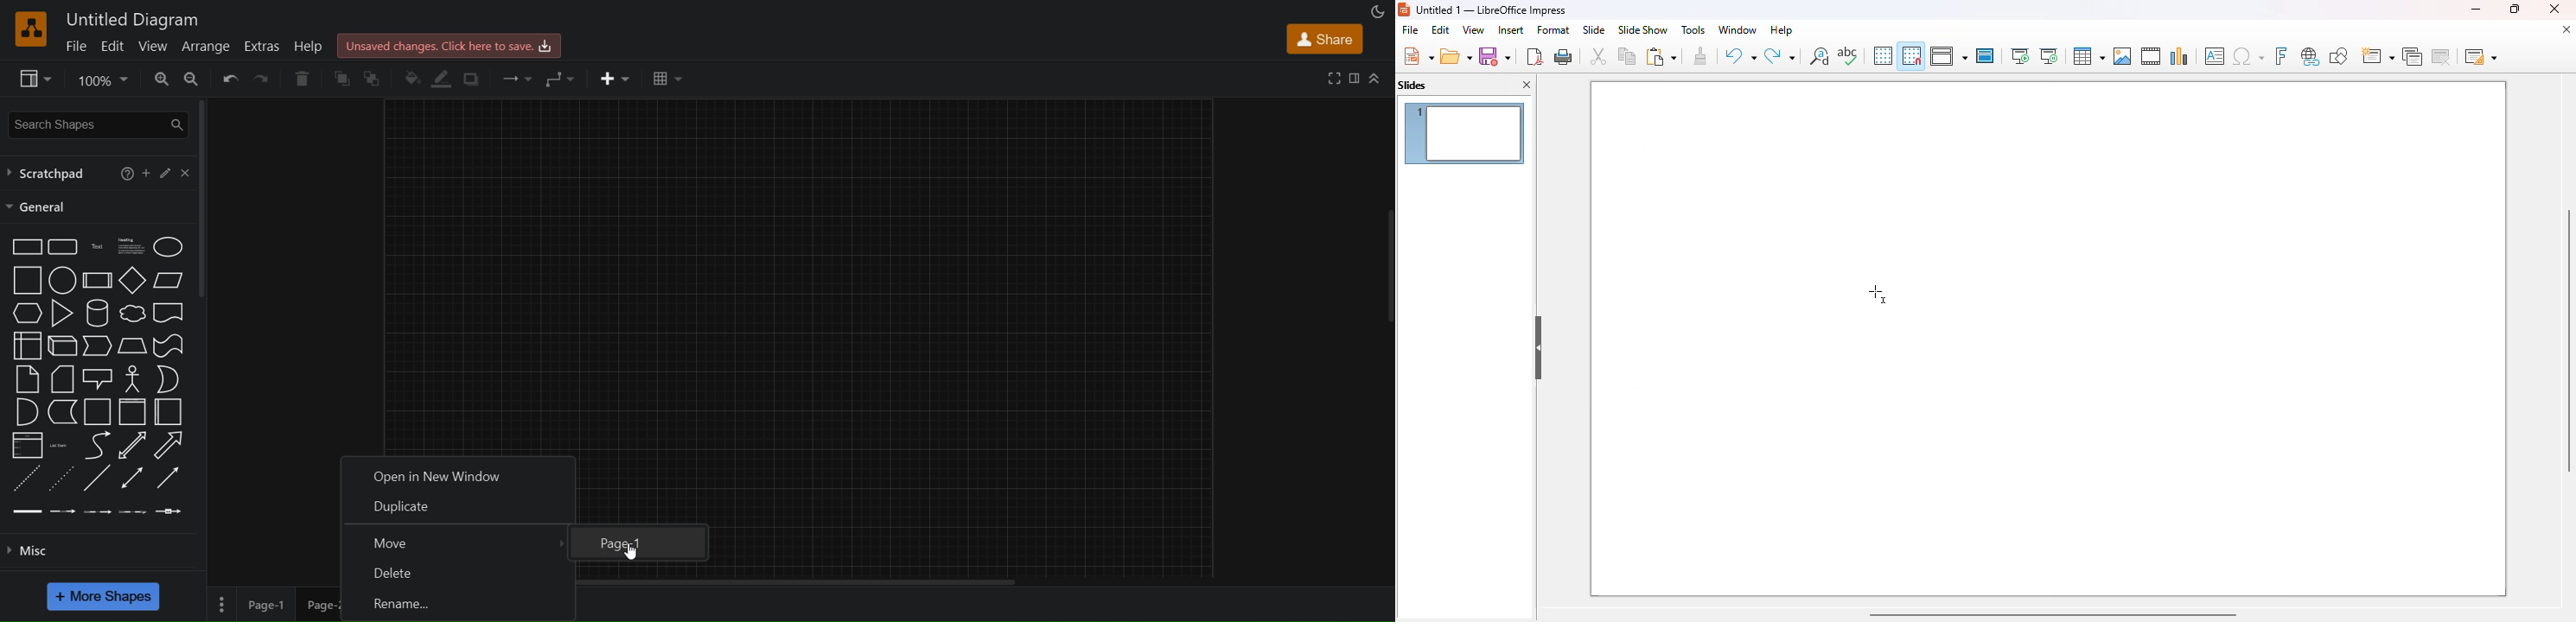 The width and height of the screenshot is (2576, 644). I want to click on vertical container, so click(132, 411).